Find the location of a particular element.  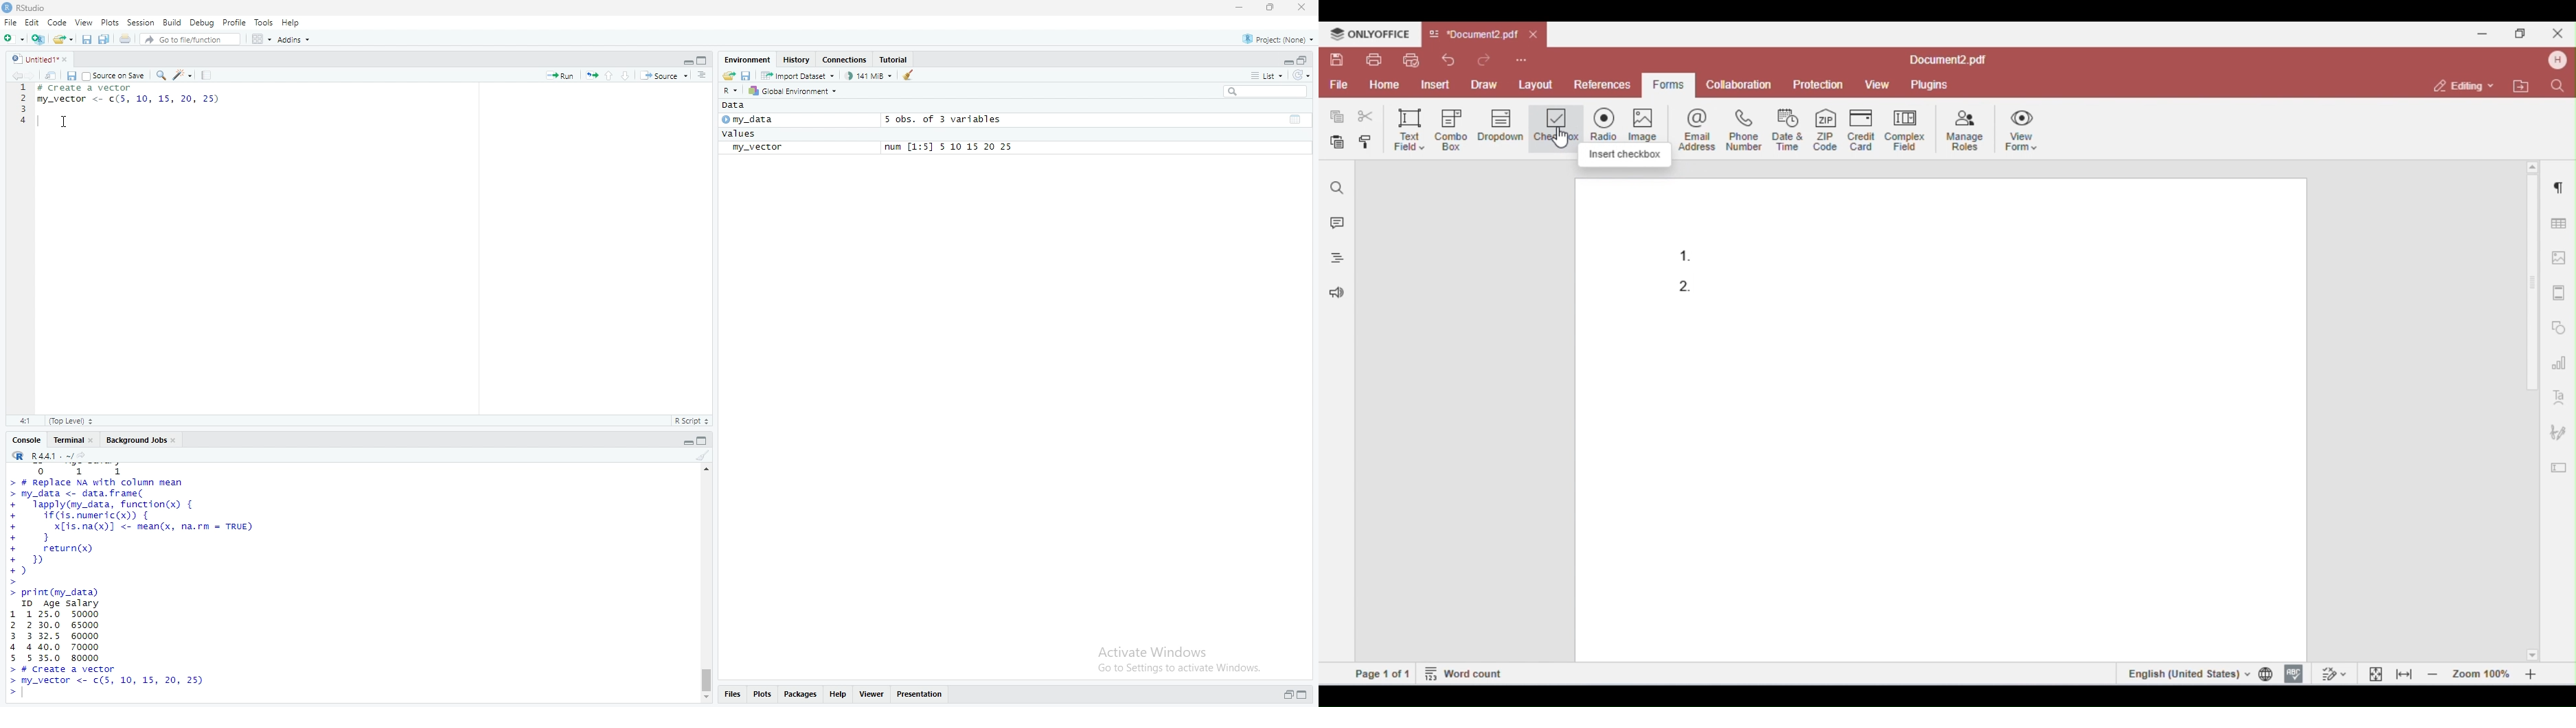

expand is located at coordinates (1286, 60).